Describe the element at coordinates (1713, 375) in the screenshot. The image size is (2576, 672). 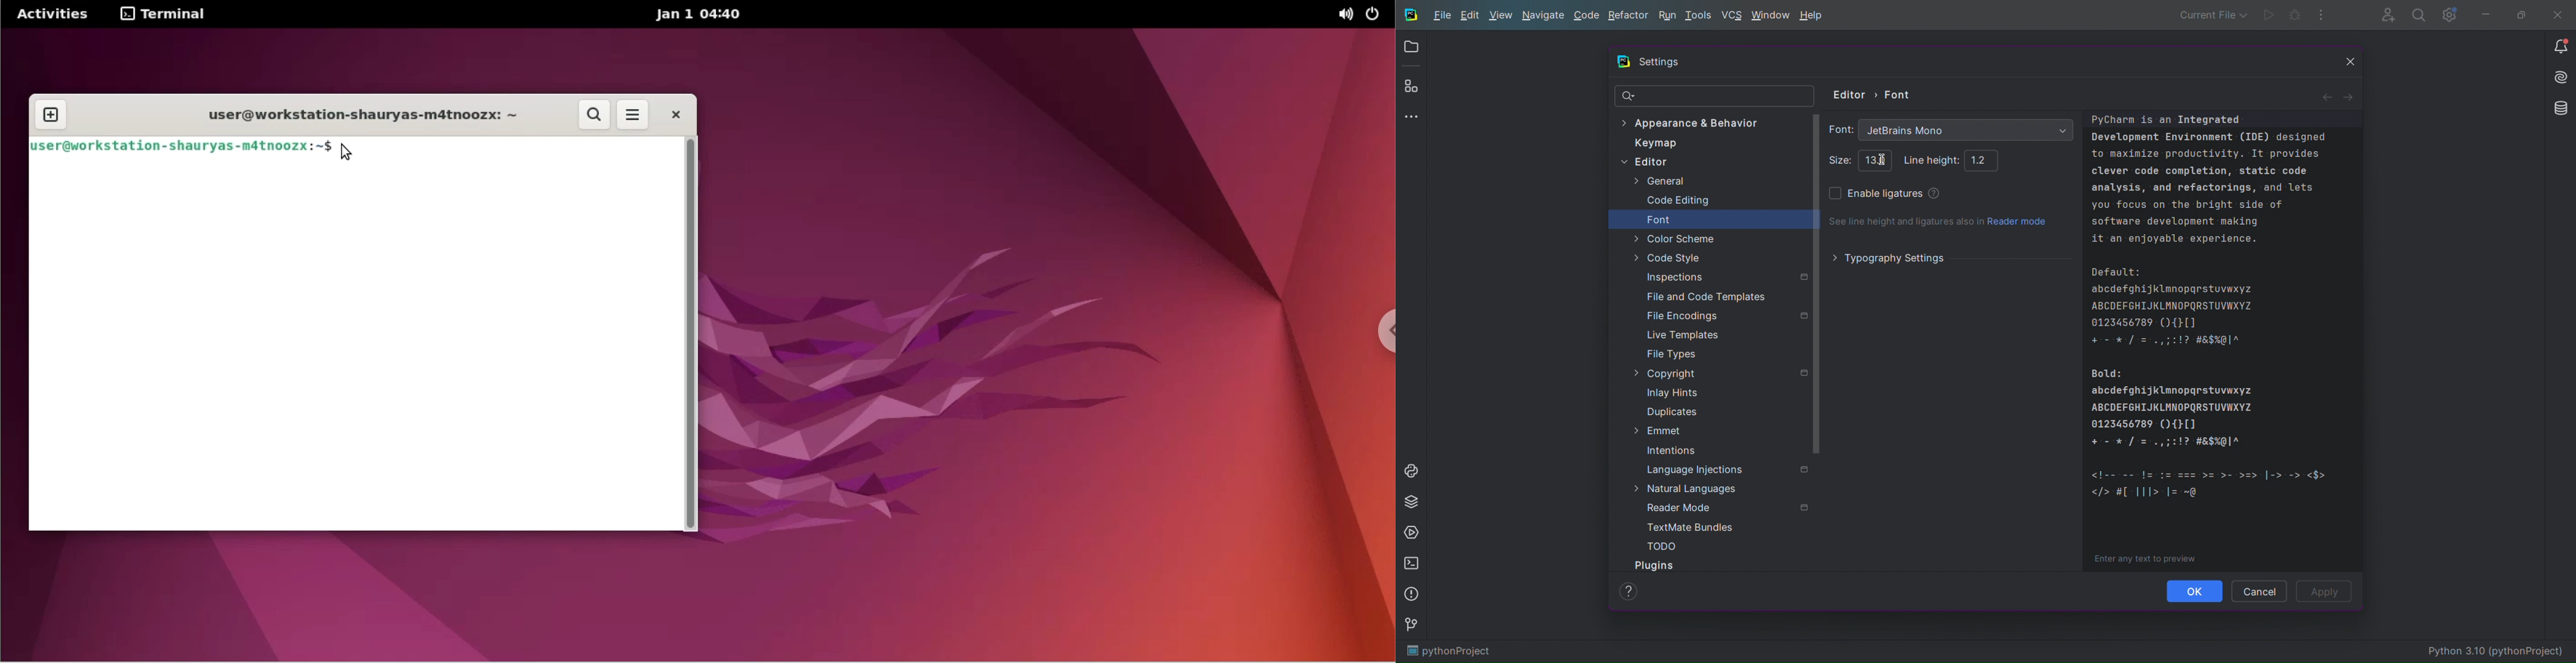
I see `Copyright` at that location.